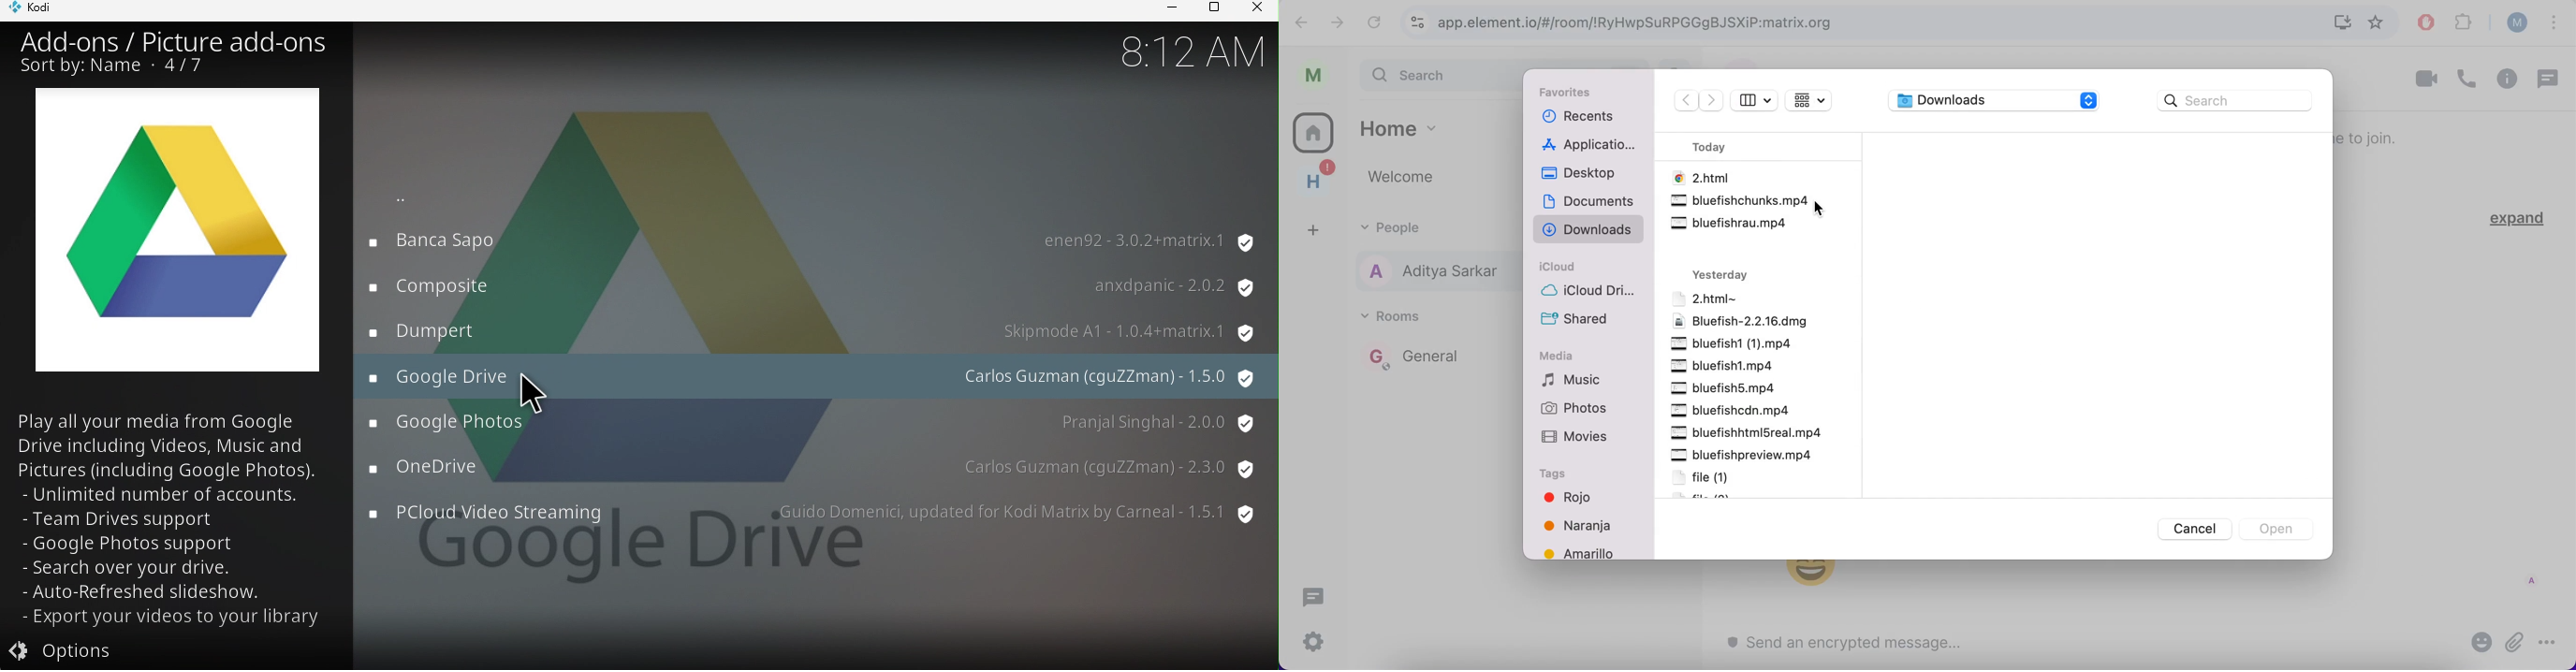  Describe the element at coordinates (2001, 100) in the screenshot. I see `downloads` at that location.